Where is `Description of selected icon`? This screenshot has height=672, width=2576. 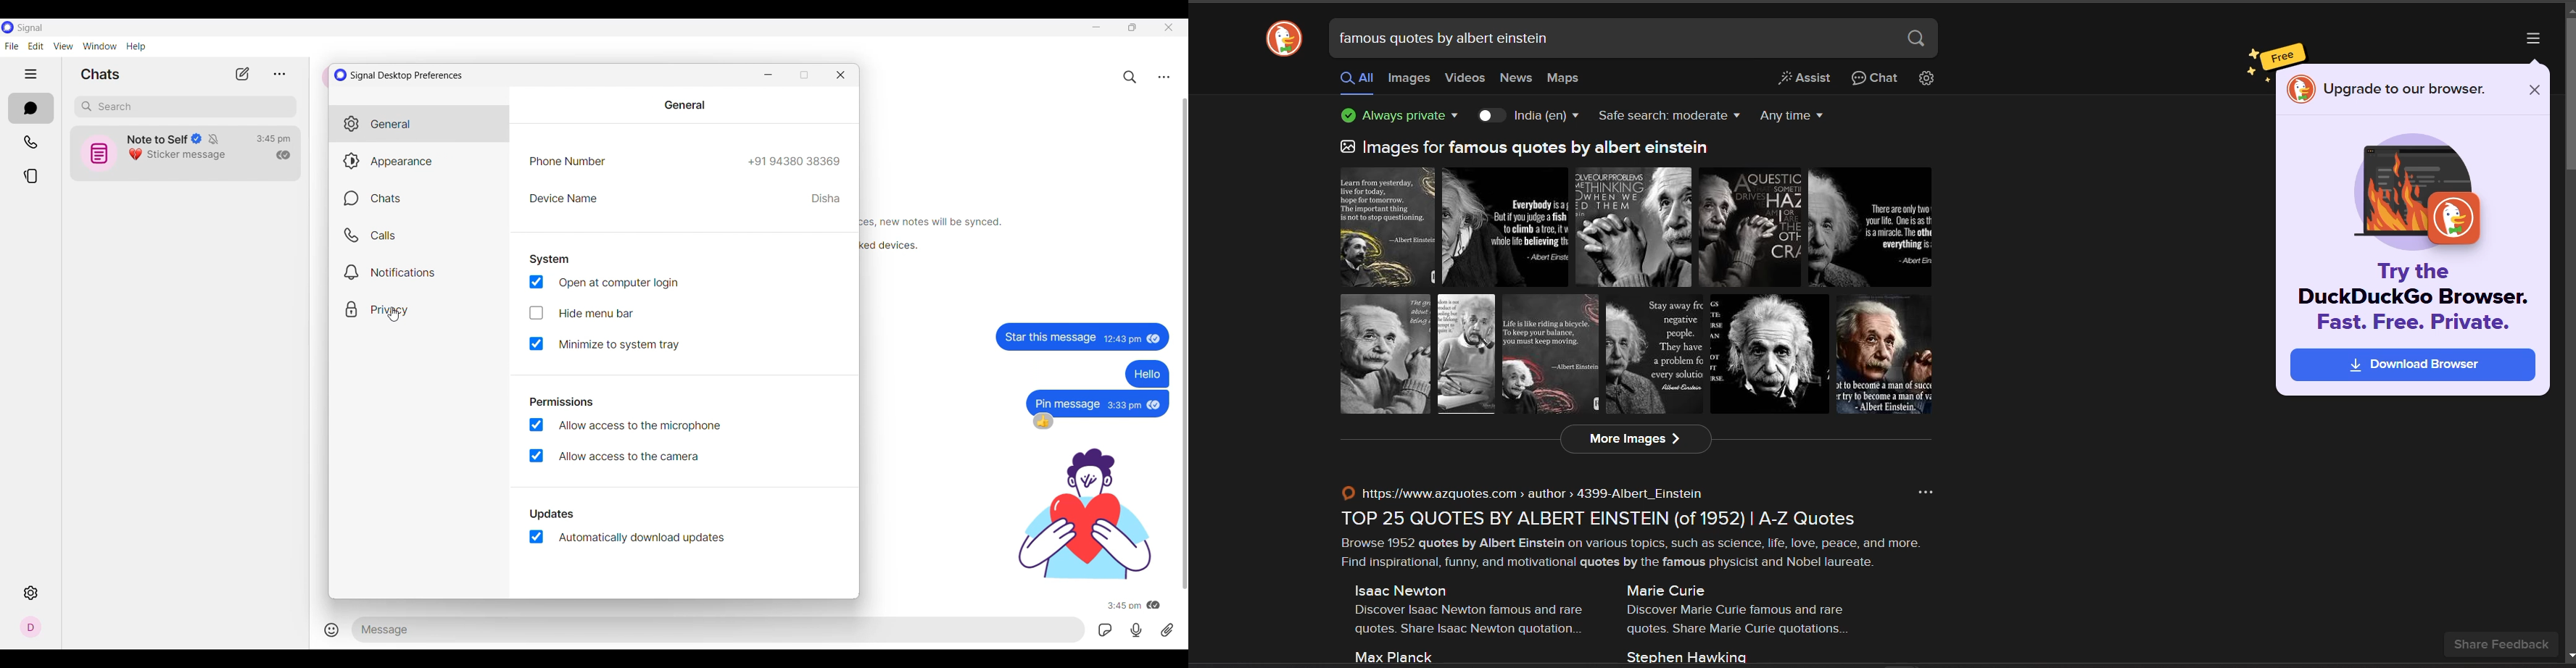
Description of selected icon is located at coordinates (100, 593).